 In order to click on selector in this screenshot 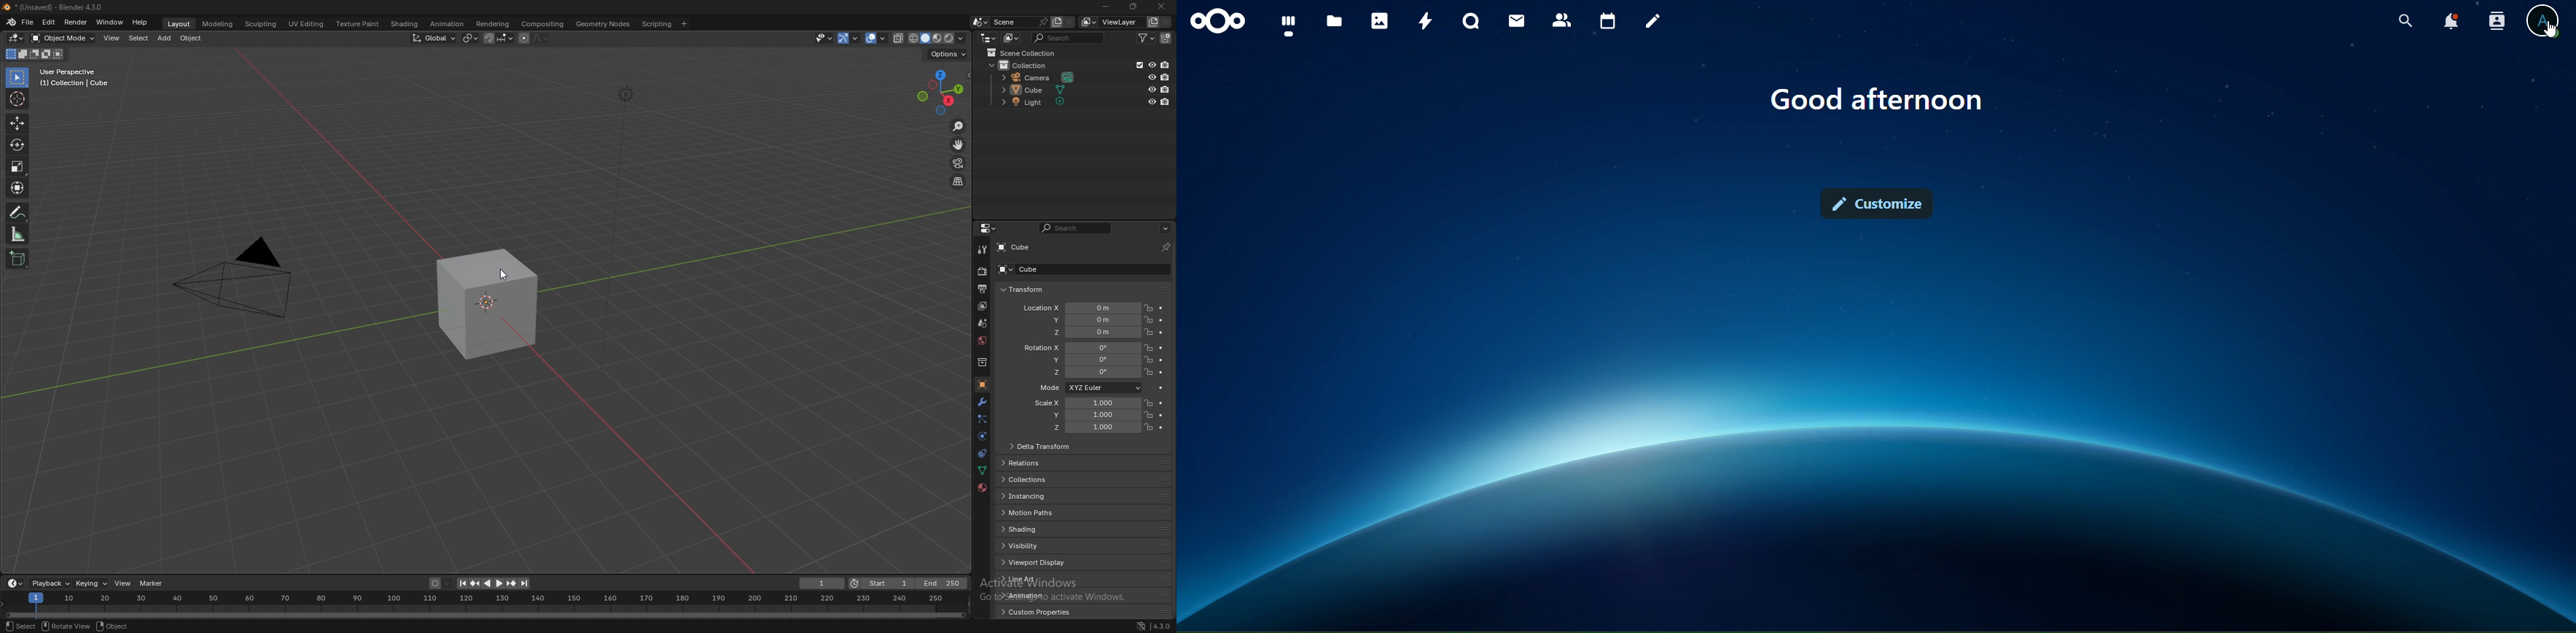, I will do `click(18, 77)`.